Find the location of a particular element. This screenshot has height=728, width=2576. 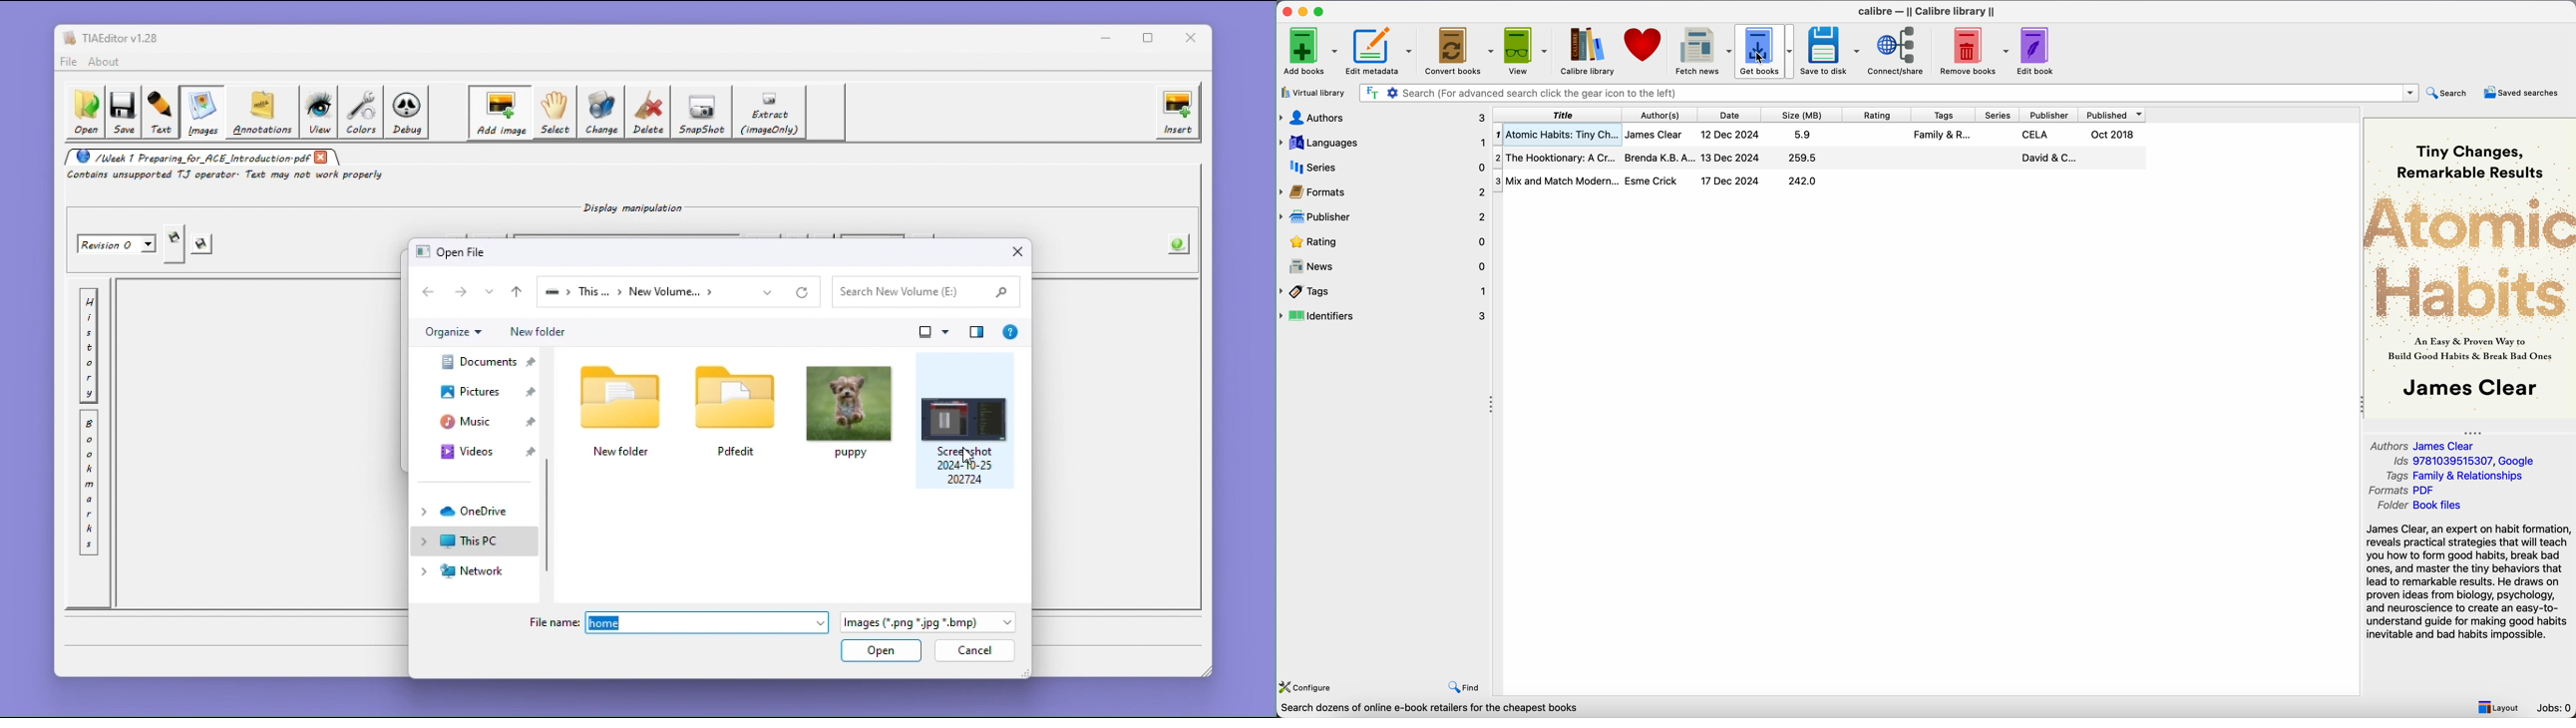

identifiers is located at coordinates (1388, 315).